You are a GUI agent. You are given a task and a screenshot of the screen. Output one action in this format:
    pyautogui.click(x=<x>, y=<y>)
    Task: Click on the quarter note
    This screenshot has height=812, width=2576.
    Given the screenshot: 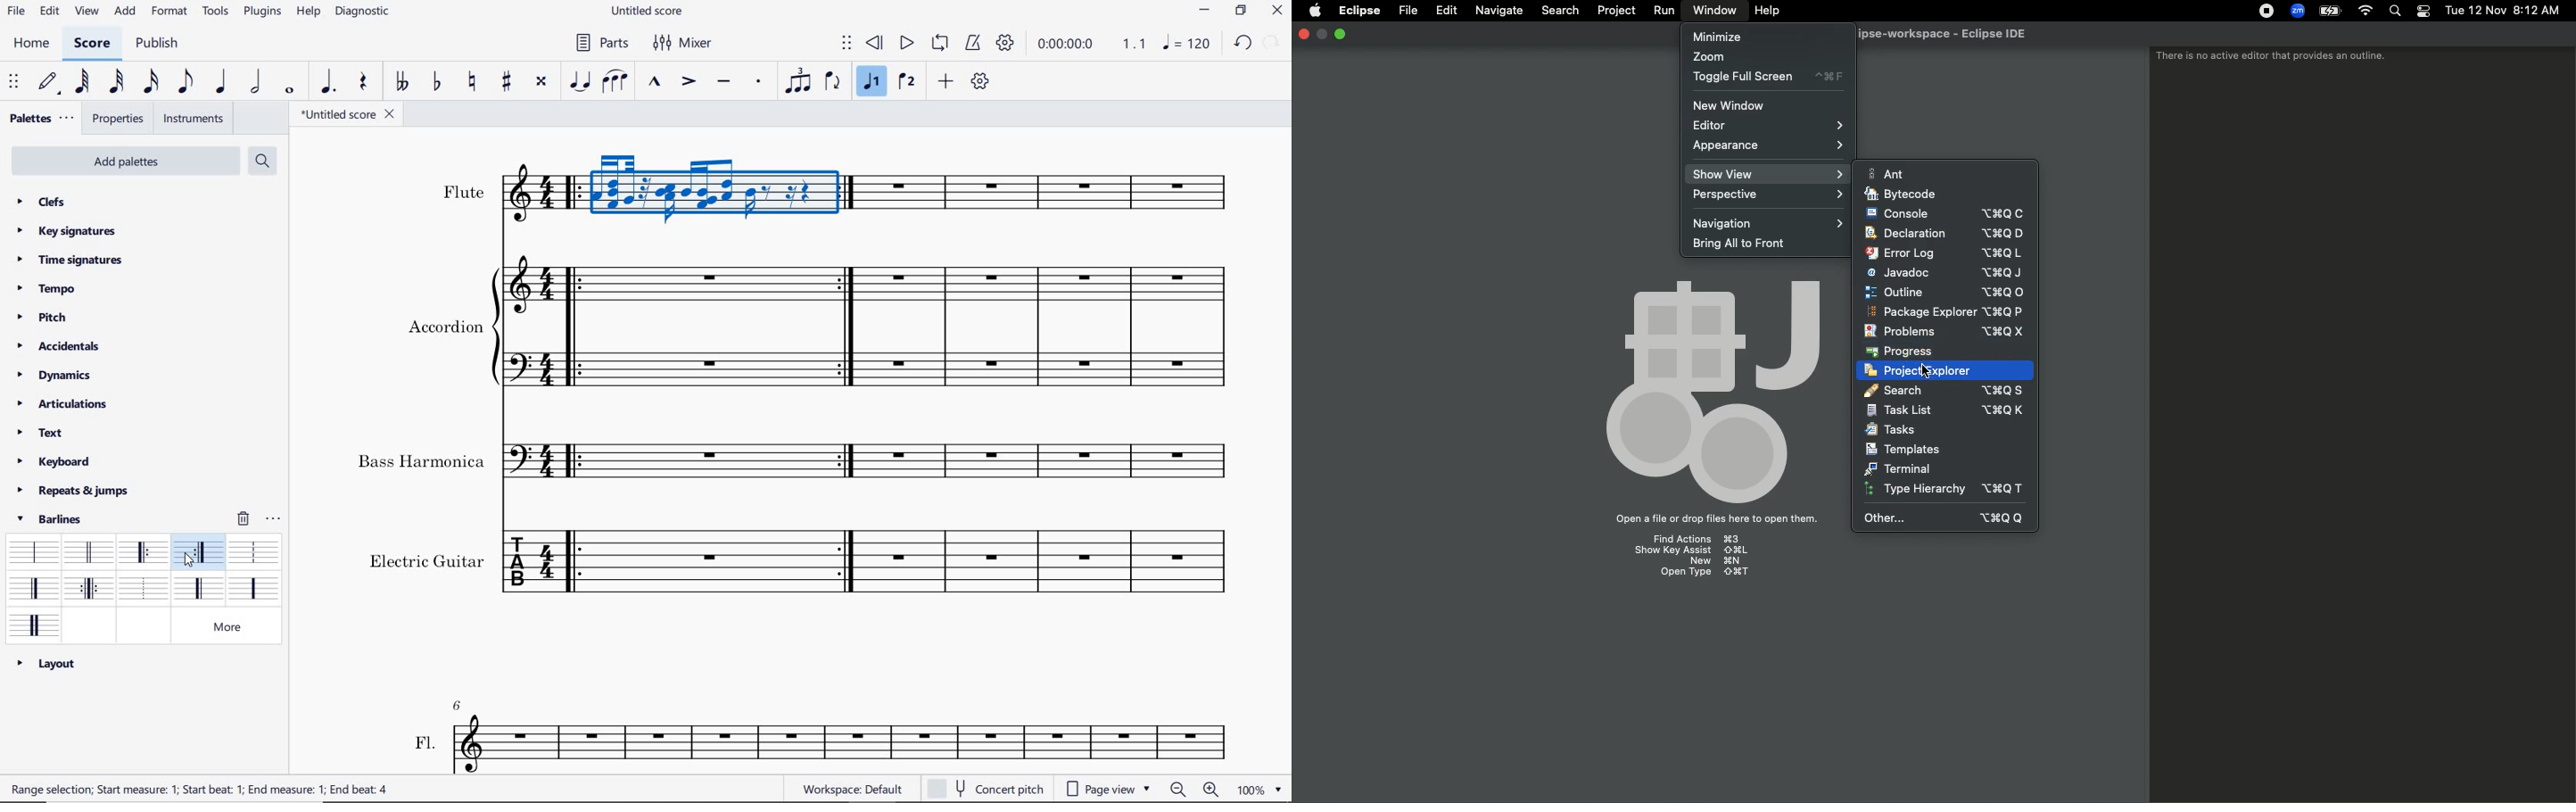 What is the action you would take?
    pyautogui.click(x=221, y=82)
    